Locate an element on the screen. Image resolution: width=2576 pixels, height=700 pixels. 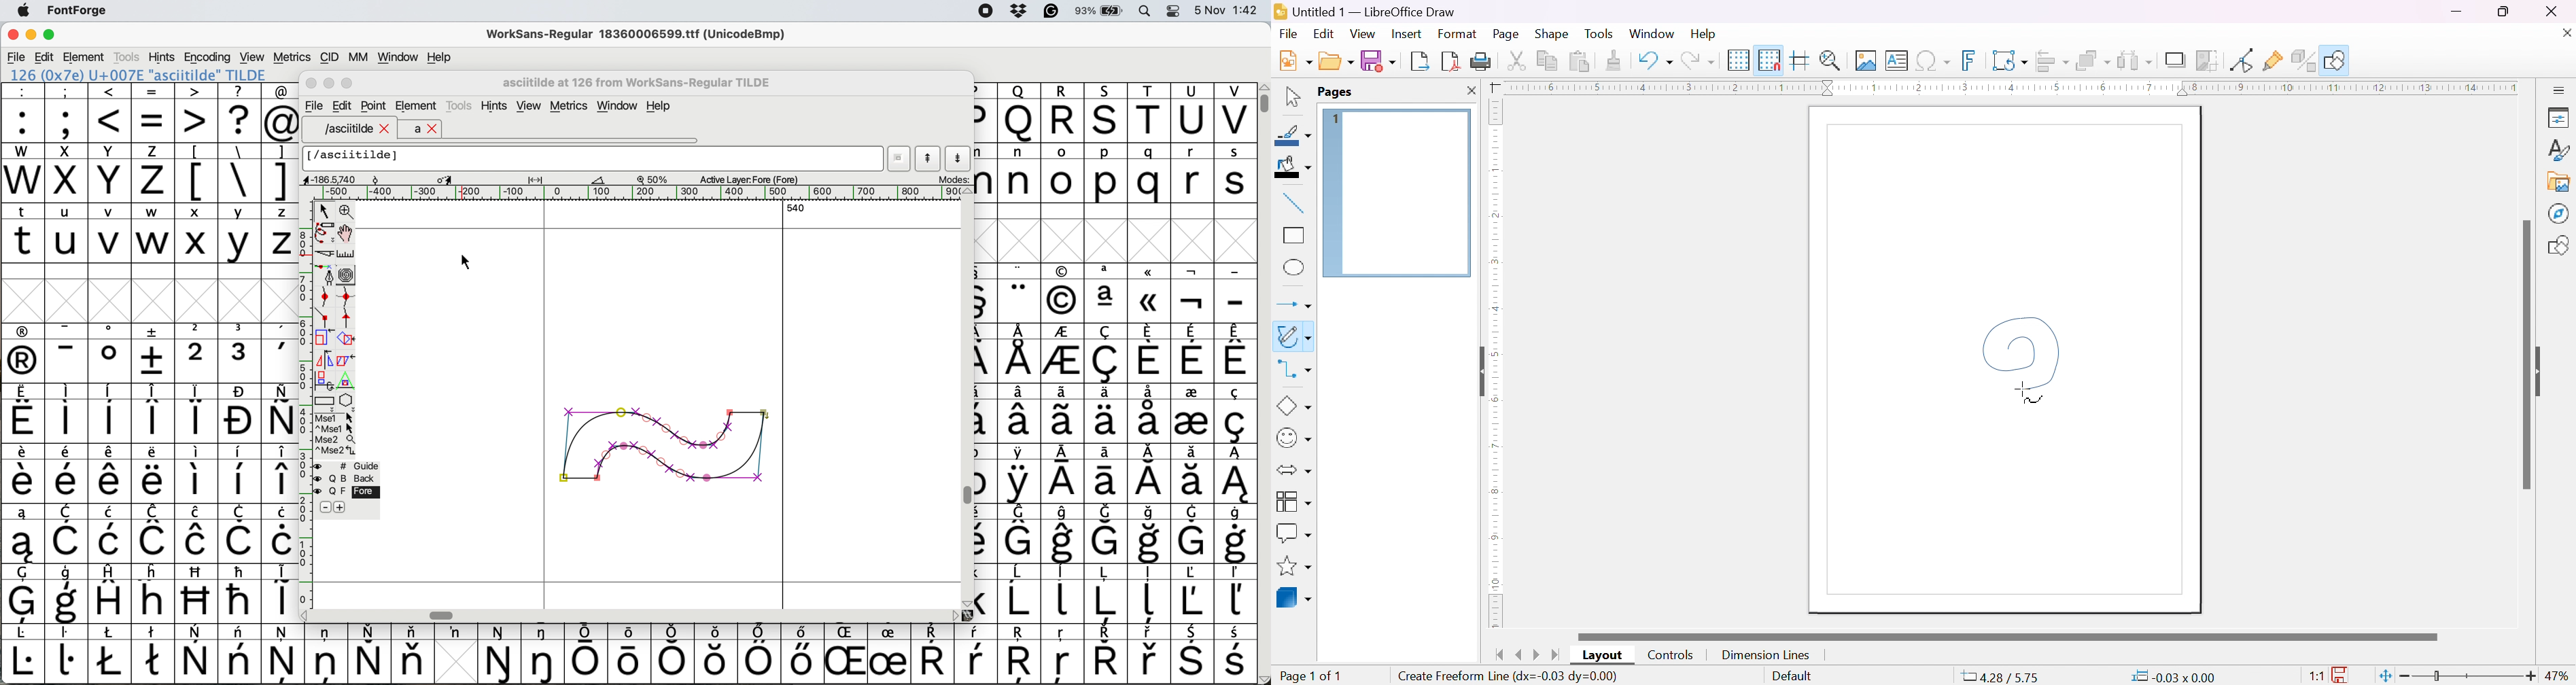
stars & banners is located at coordinates (1292, 565).